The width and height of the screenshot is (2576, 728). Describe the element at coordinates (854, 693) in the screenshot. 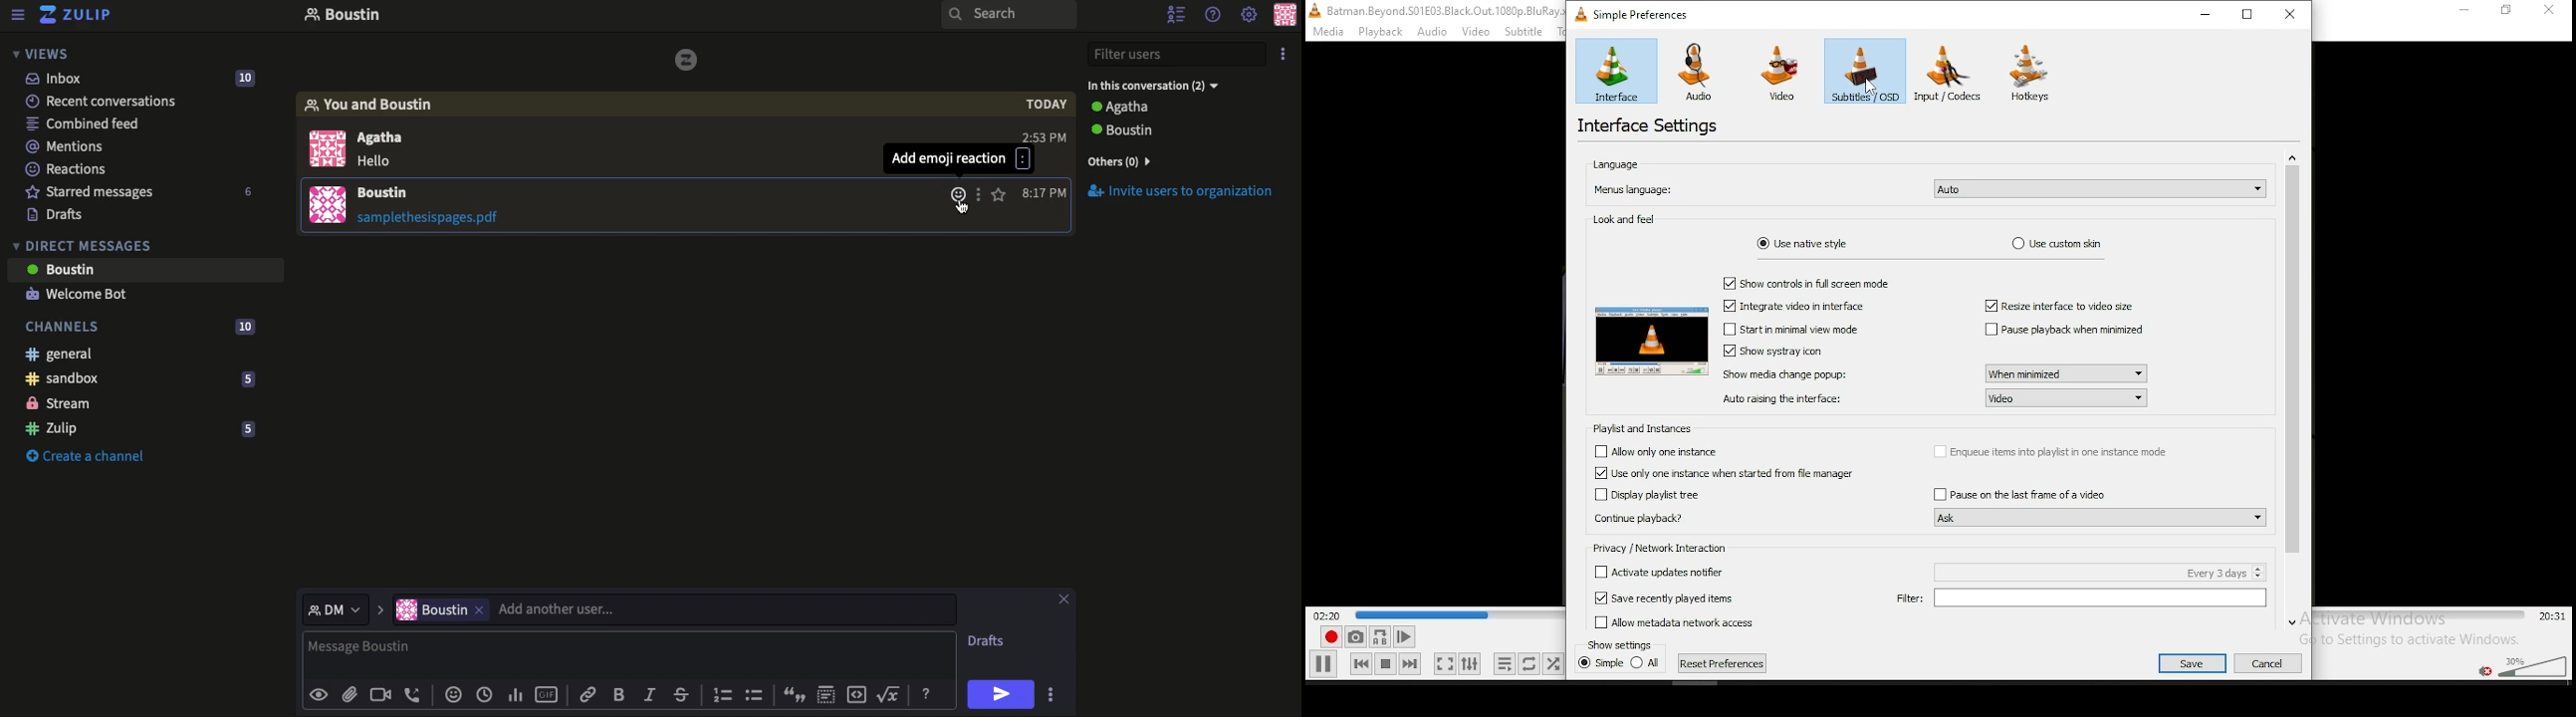

I see `Embed` at that location.